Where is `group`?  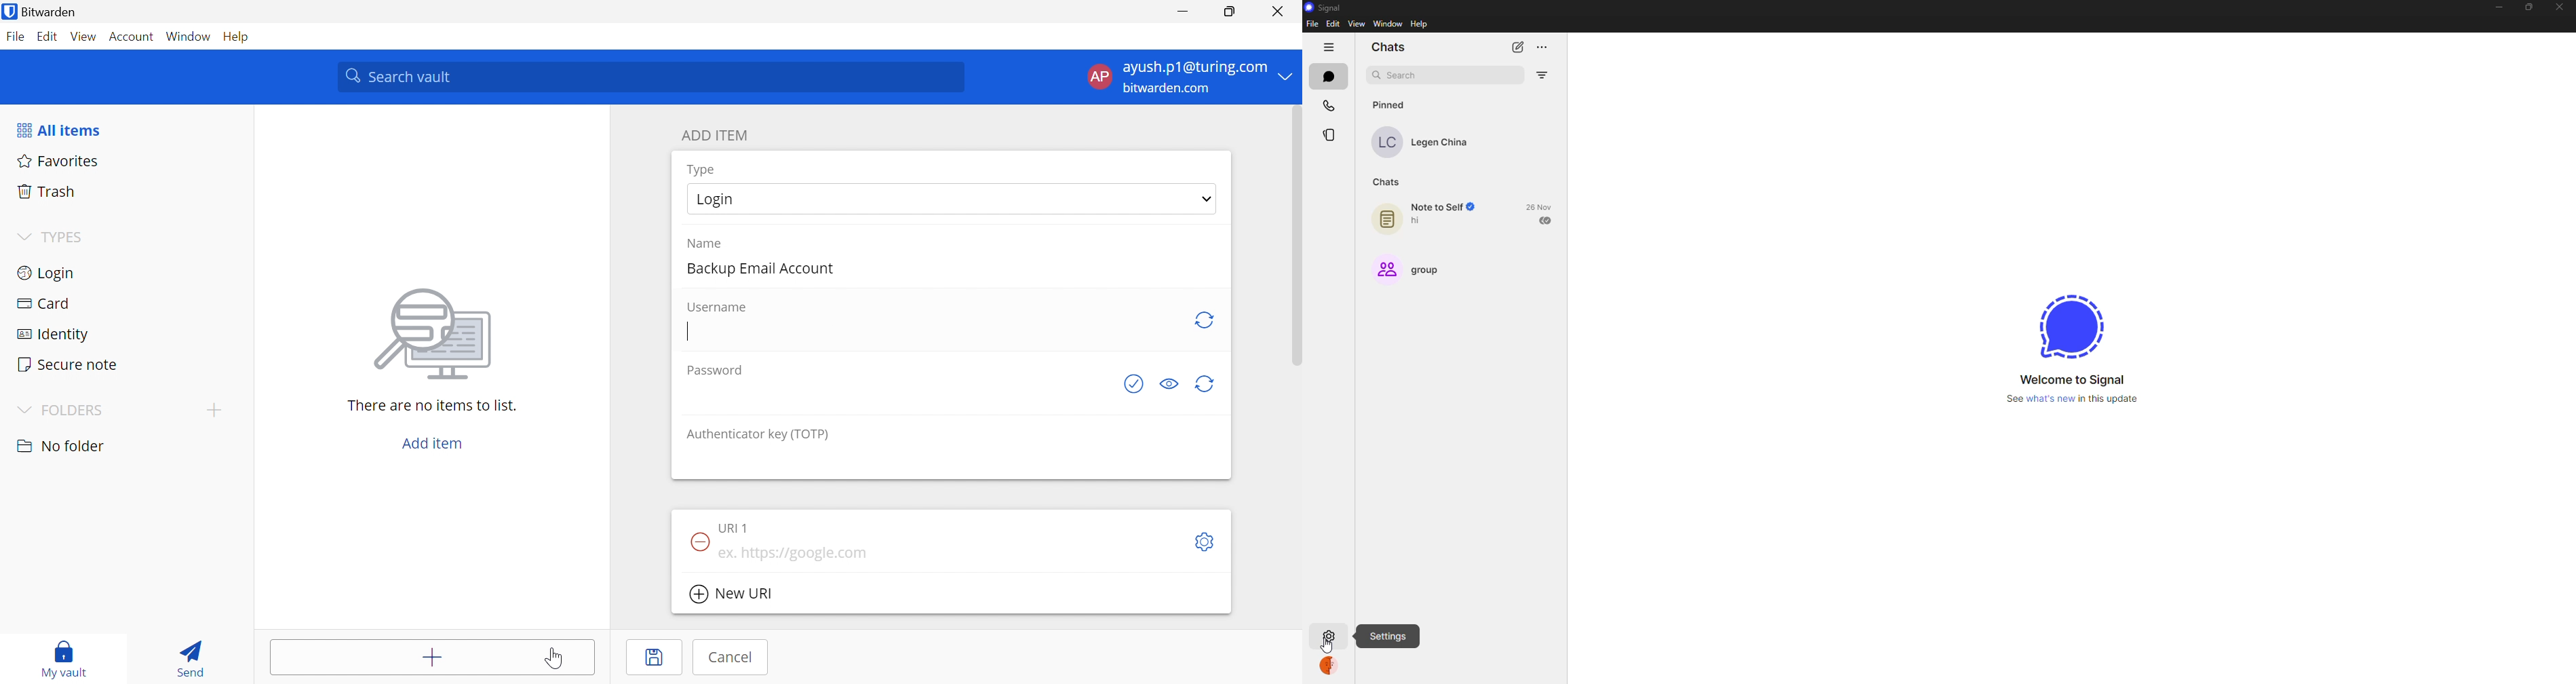
group is located at coordinates (1410, 268).